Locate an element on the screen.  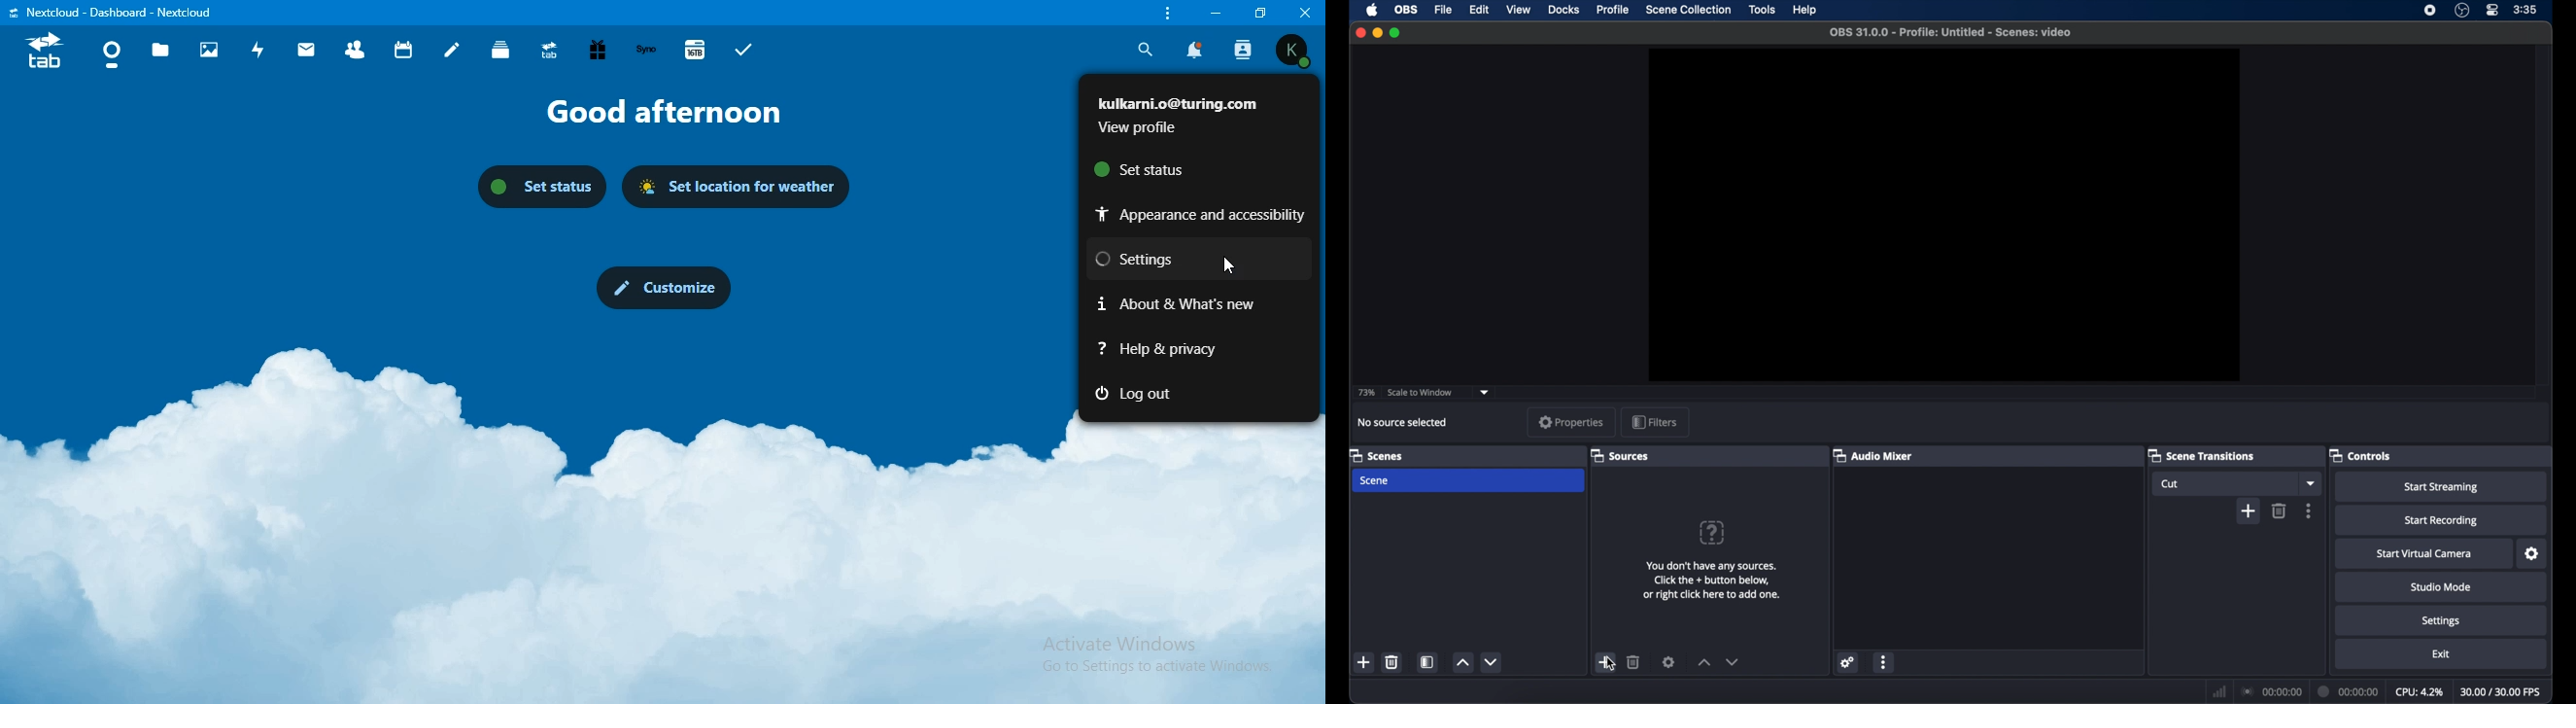
screen recording is located at coordinates (2430, 10).